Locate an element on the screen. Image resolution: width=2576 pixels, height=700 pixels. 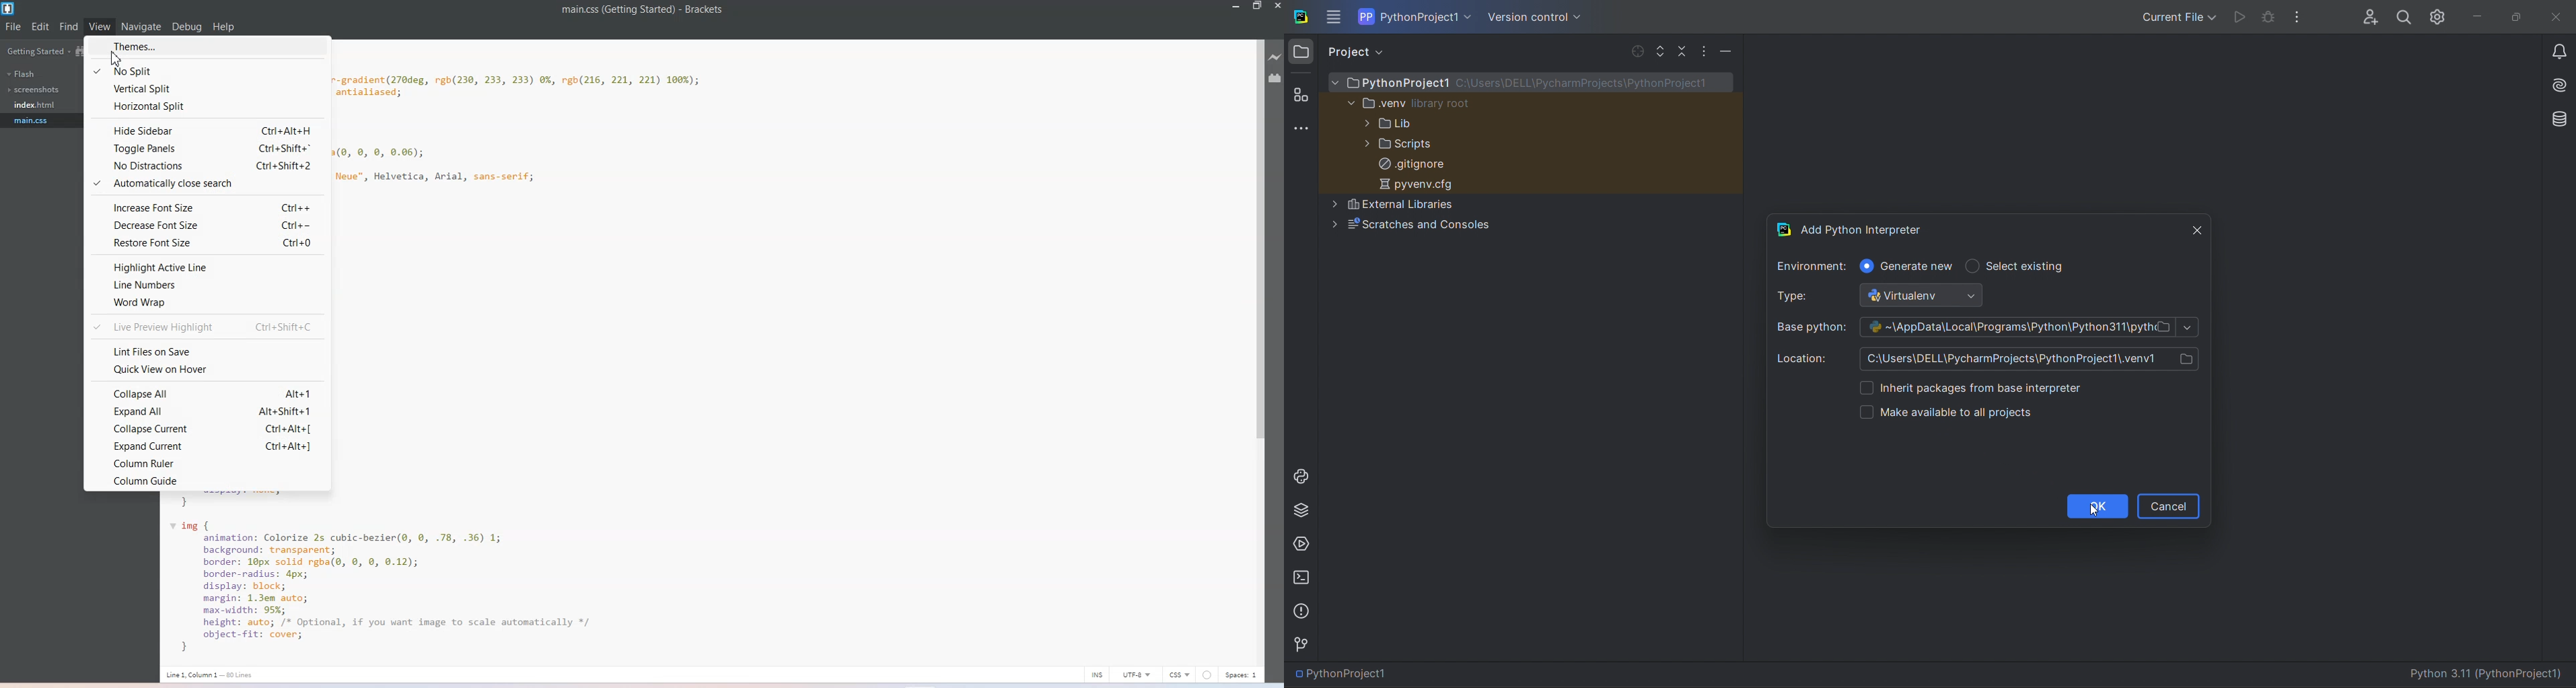
cursor is located at coordinates (114, 58).